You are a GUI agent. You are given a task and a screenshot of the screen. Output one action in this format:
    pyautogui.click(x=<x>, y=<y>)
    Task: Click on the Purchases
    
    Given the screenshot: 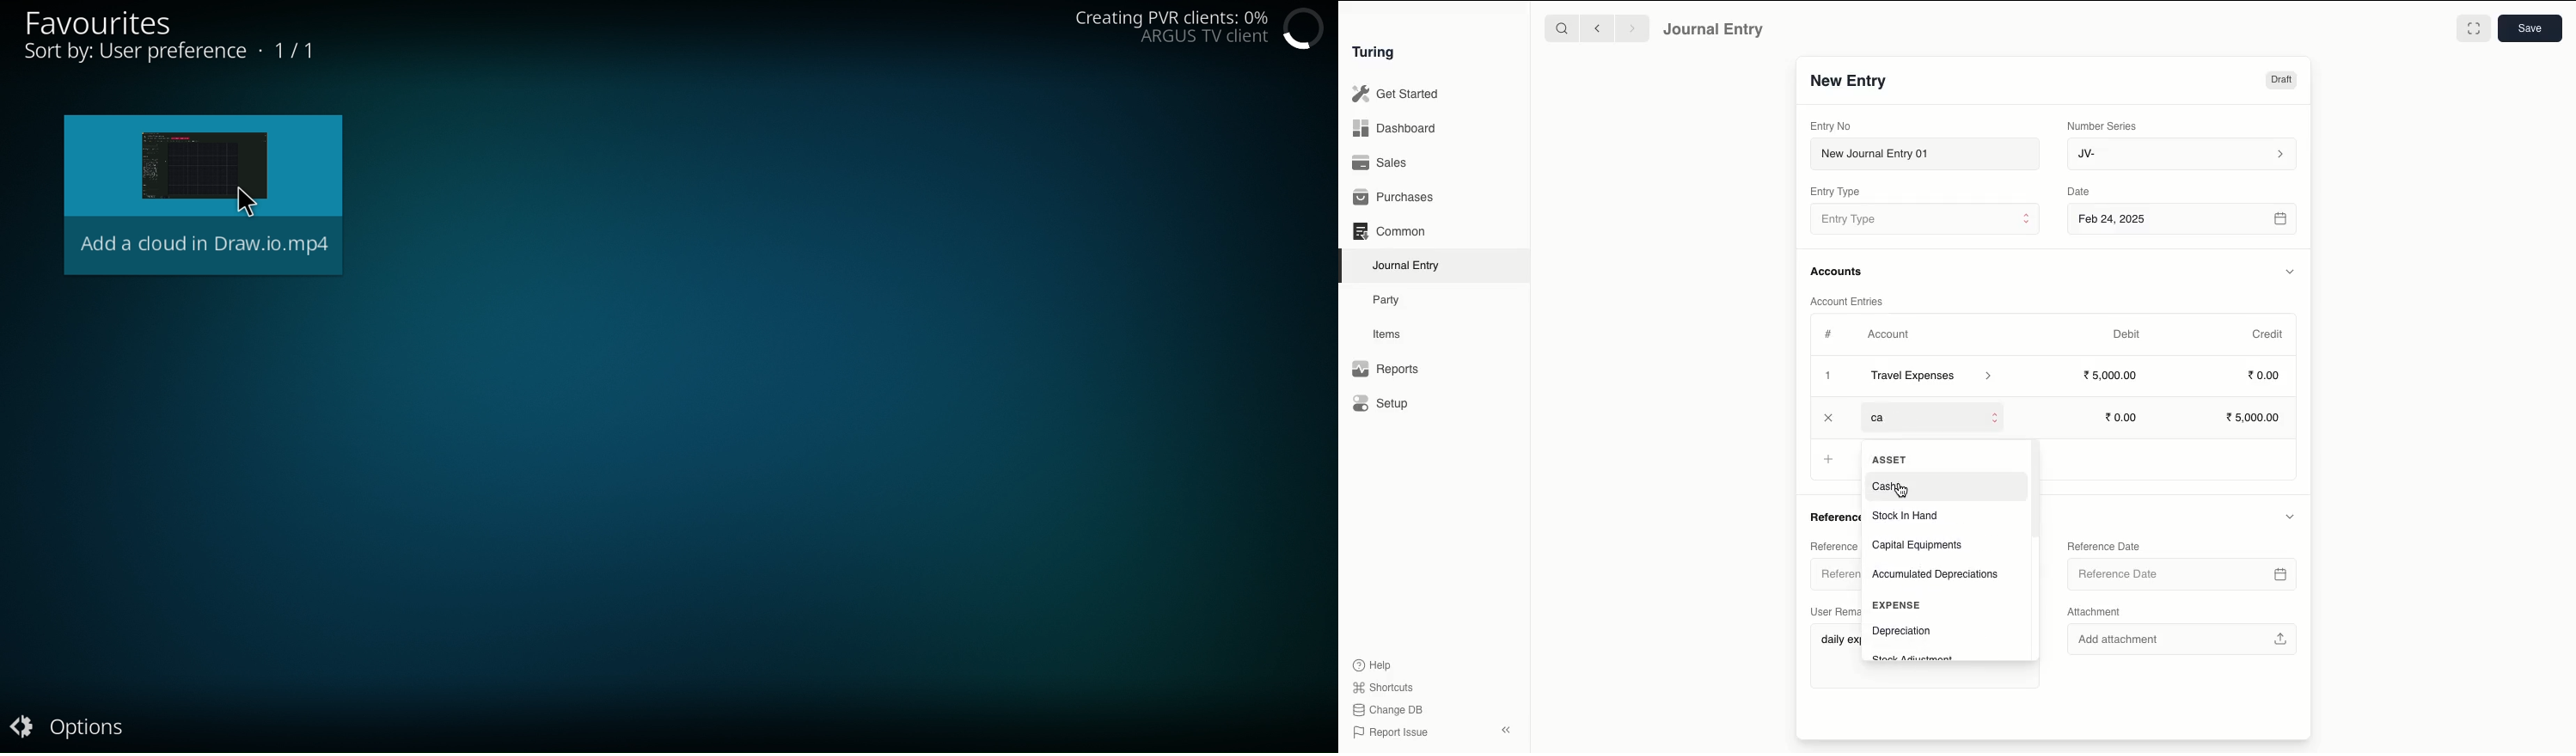 What is the action you would take?
    pyautogui.click(x=1394, y=199)
    